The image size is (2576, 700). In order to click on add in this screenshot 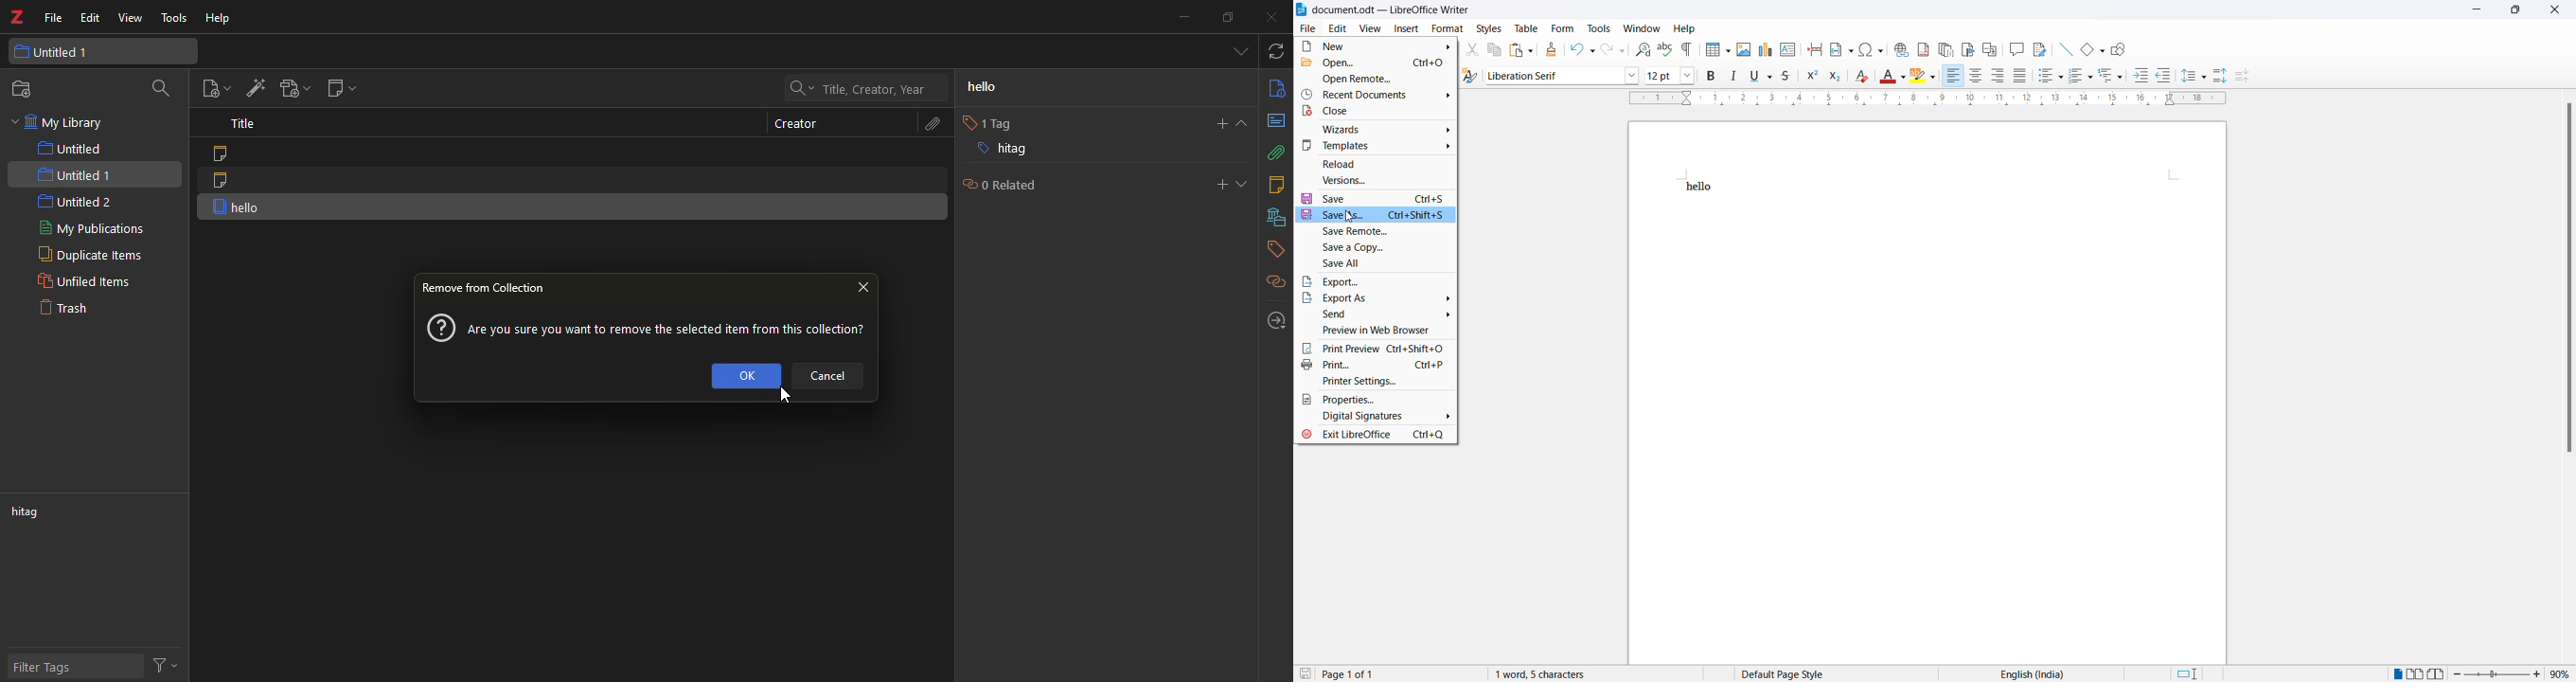, I will do `click(1216, 124)`.